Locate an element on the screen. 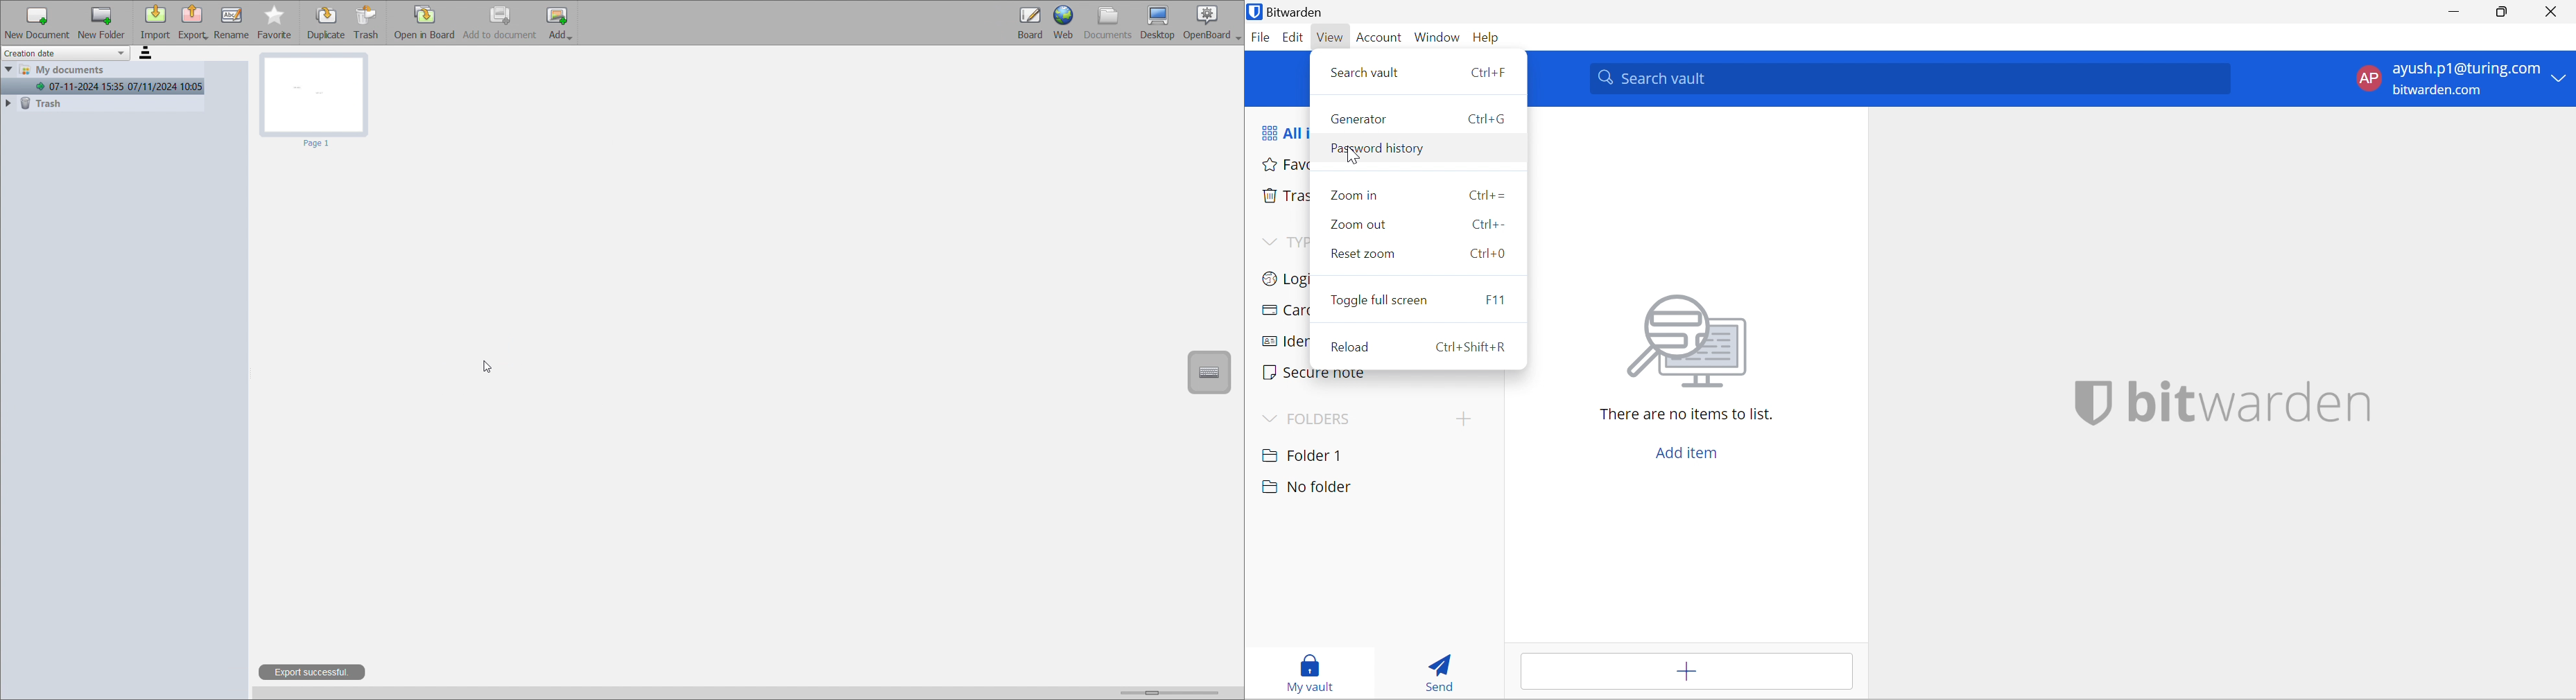  folders is located at coordinates (1313, 417).